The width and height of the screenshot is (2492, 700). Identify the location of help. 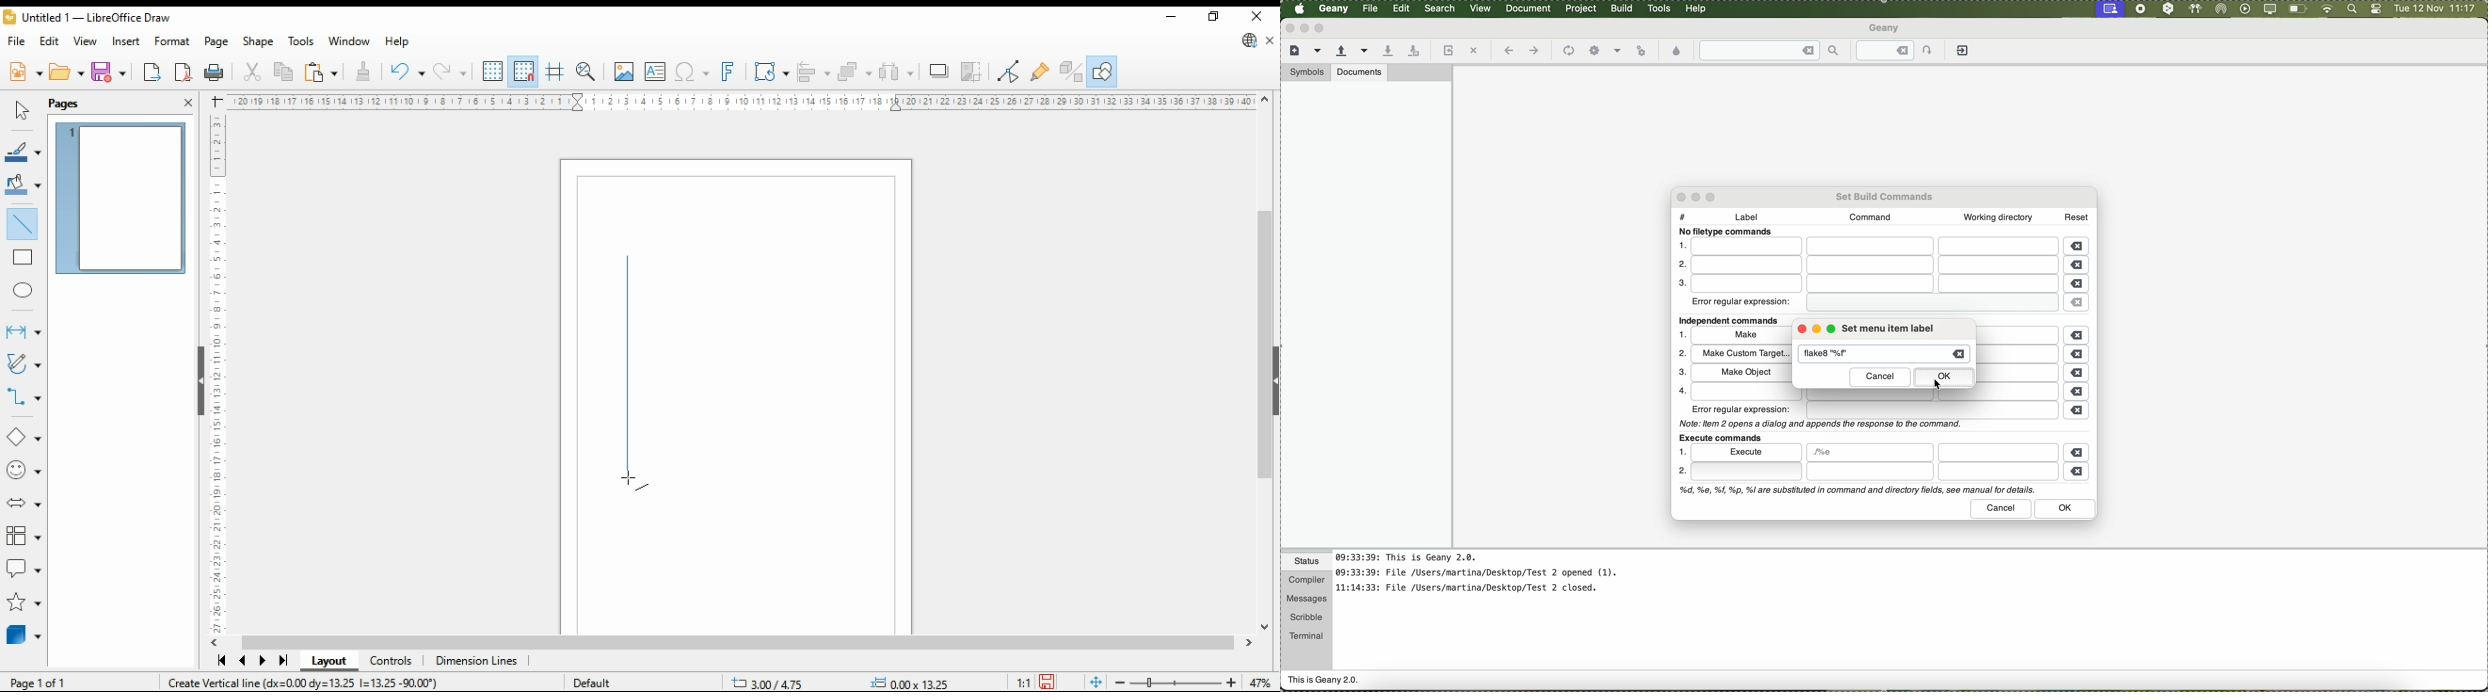
(398, 42).